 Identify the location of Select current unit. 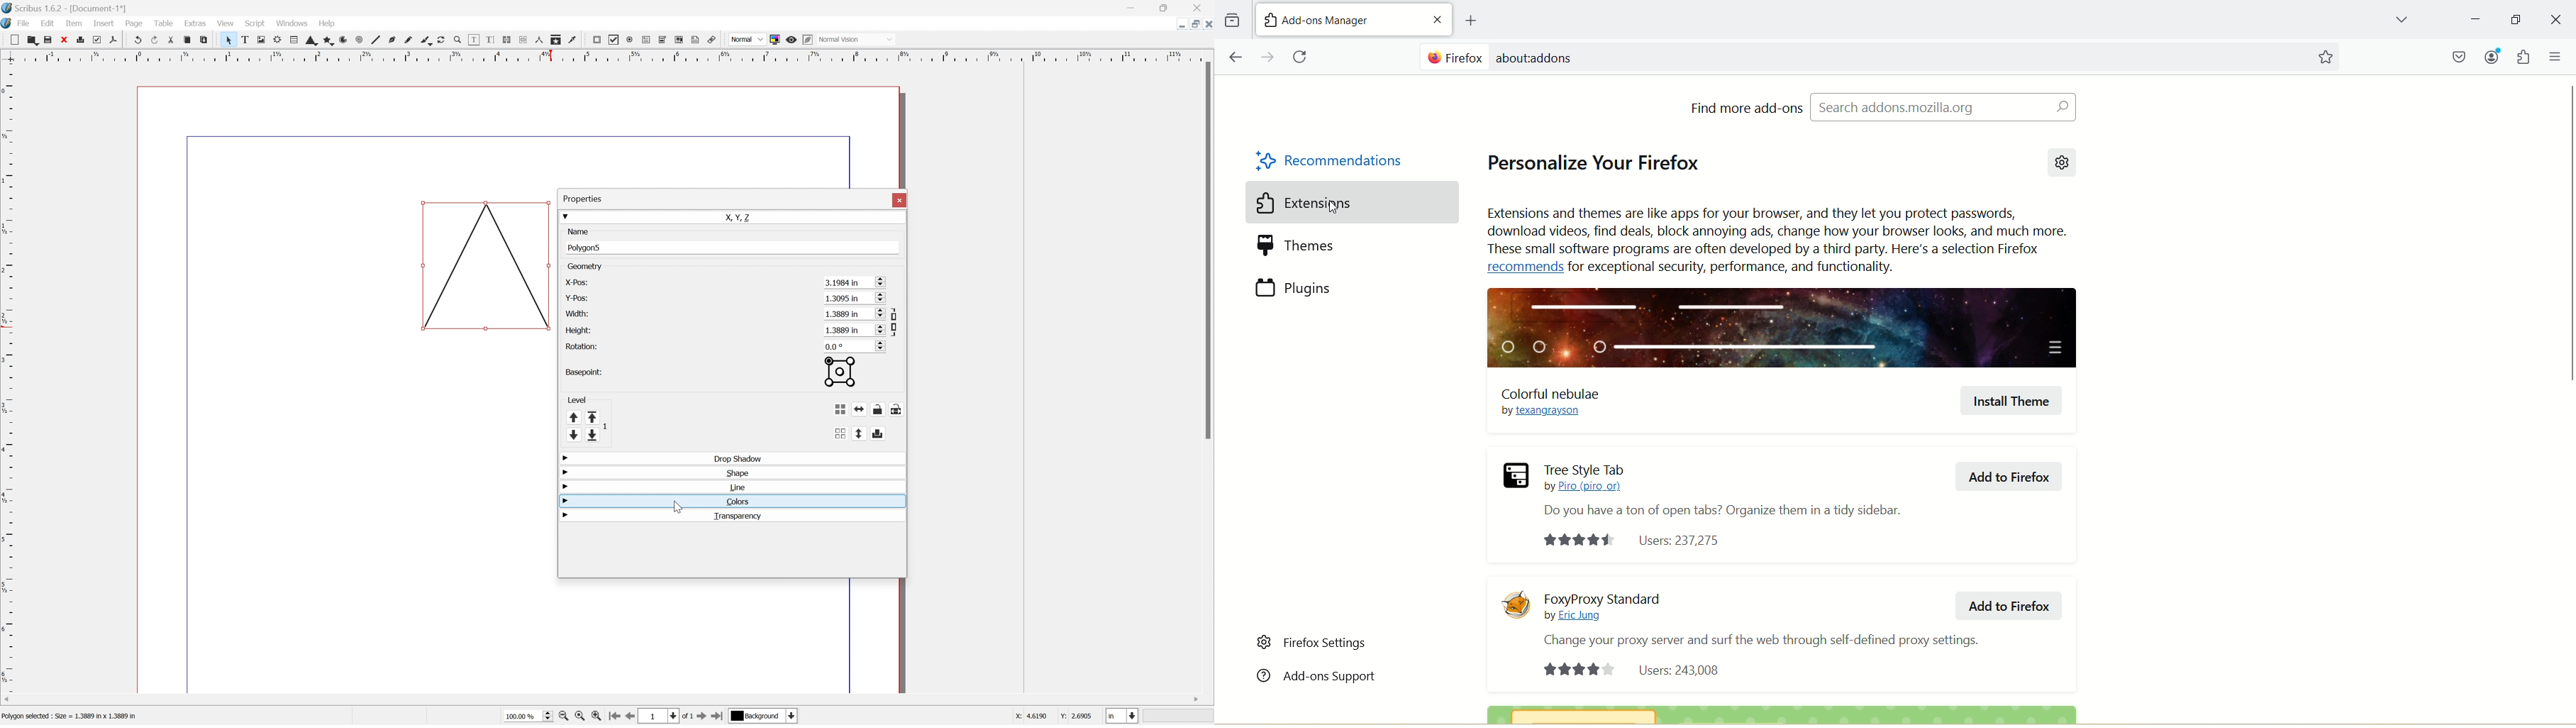
(1124, 716).